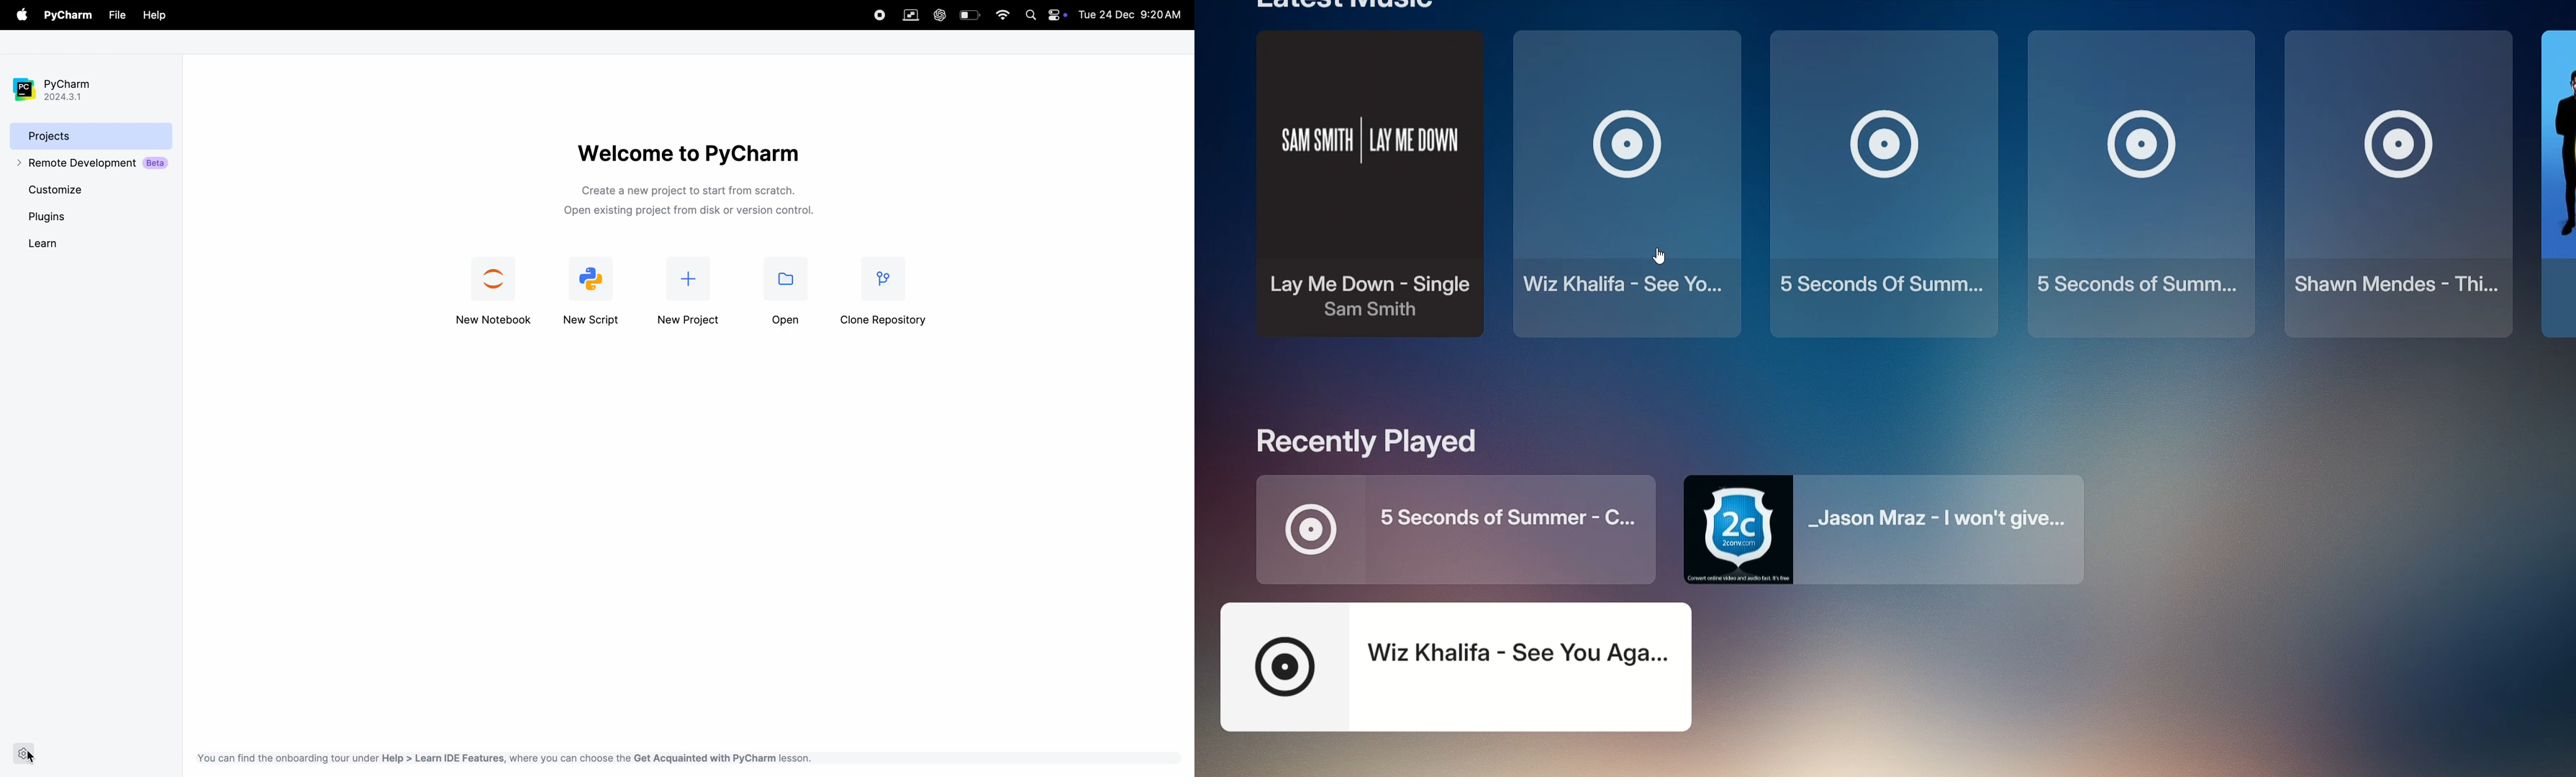 Image resolution: width=2576 pixels, height=784 pixels. Describe the element at coordinates (1057, 14) in the screenshot. I see `apple widgets` at that location.